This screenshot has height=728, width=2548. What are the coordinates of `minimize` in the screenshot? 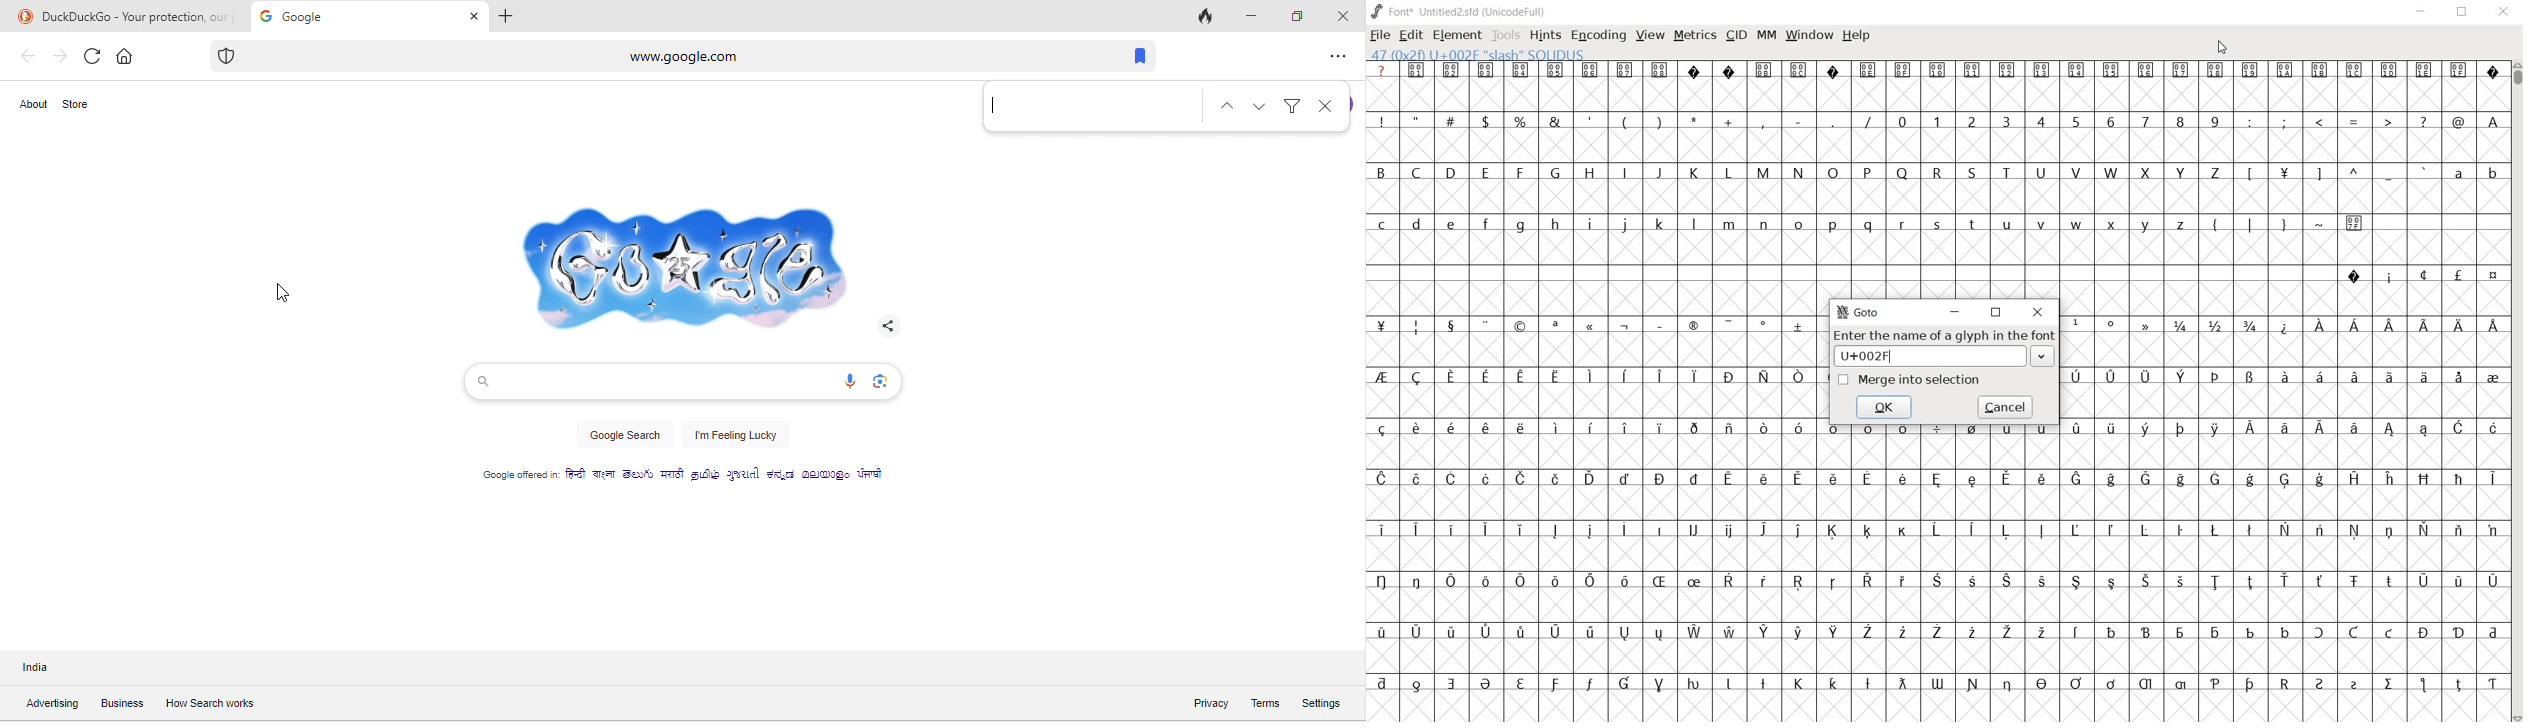 It's located at (1248, 16).